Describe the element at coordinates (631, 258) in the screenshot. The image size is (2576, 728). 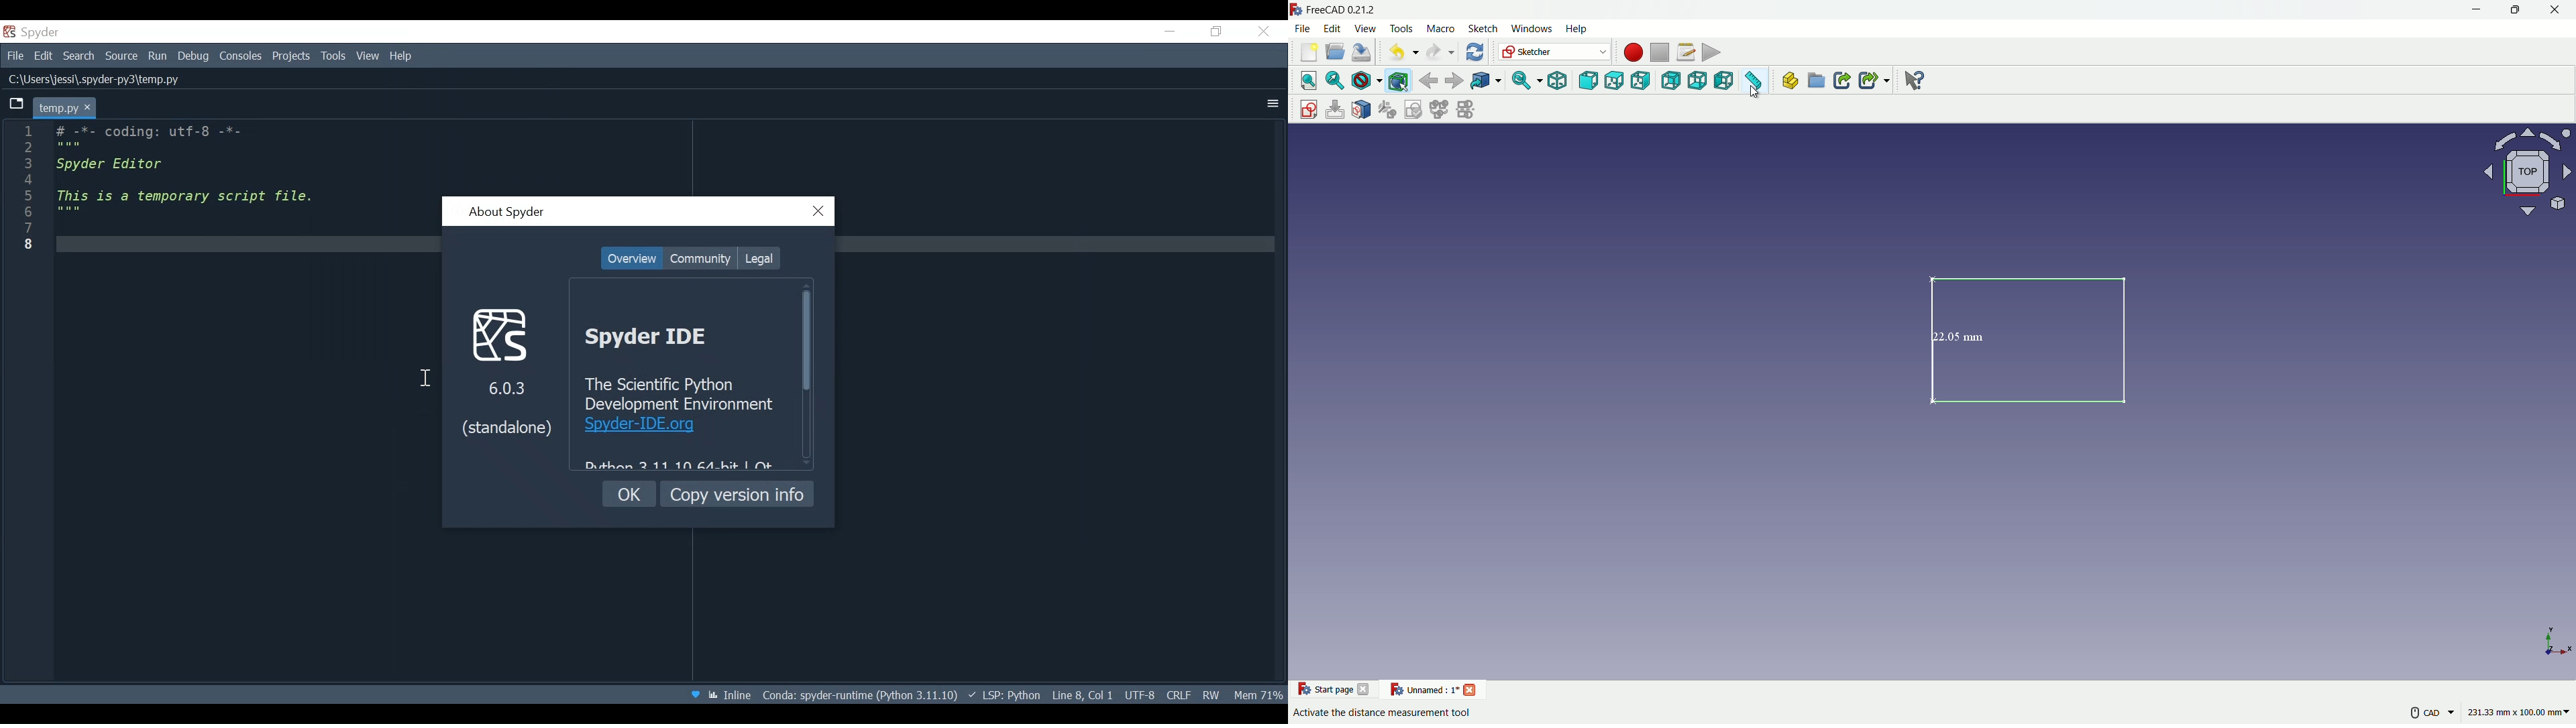
I see `Overview` at that location.